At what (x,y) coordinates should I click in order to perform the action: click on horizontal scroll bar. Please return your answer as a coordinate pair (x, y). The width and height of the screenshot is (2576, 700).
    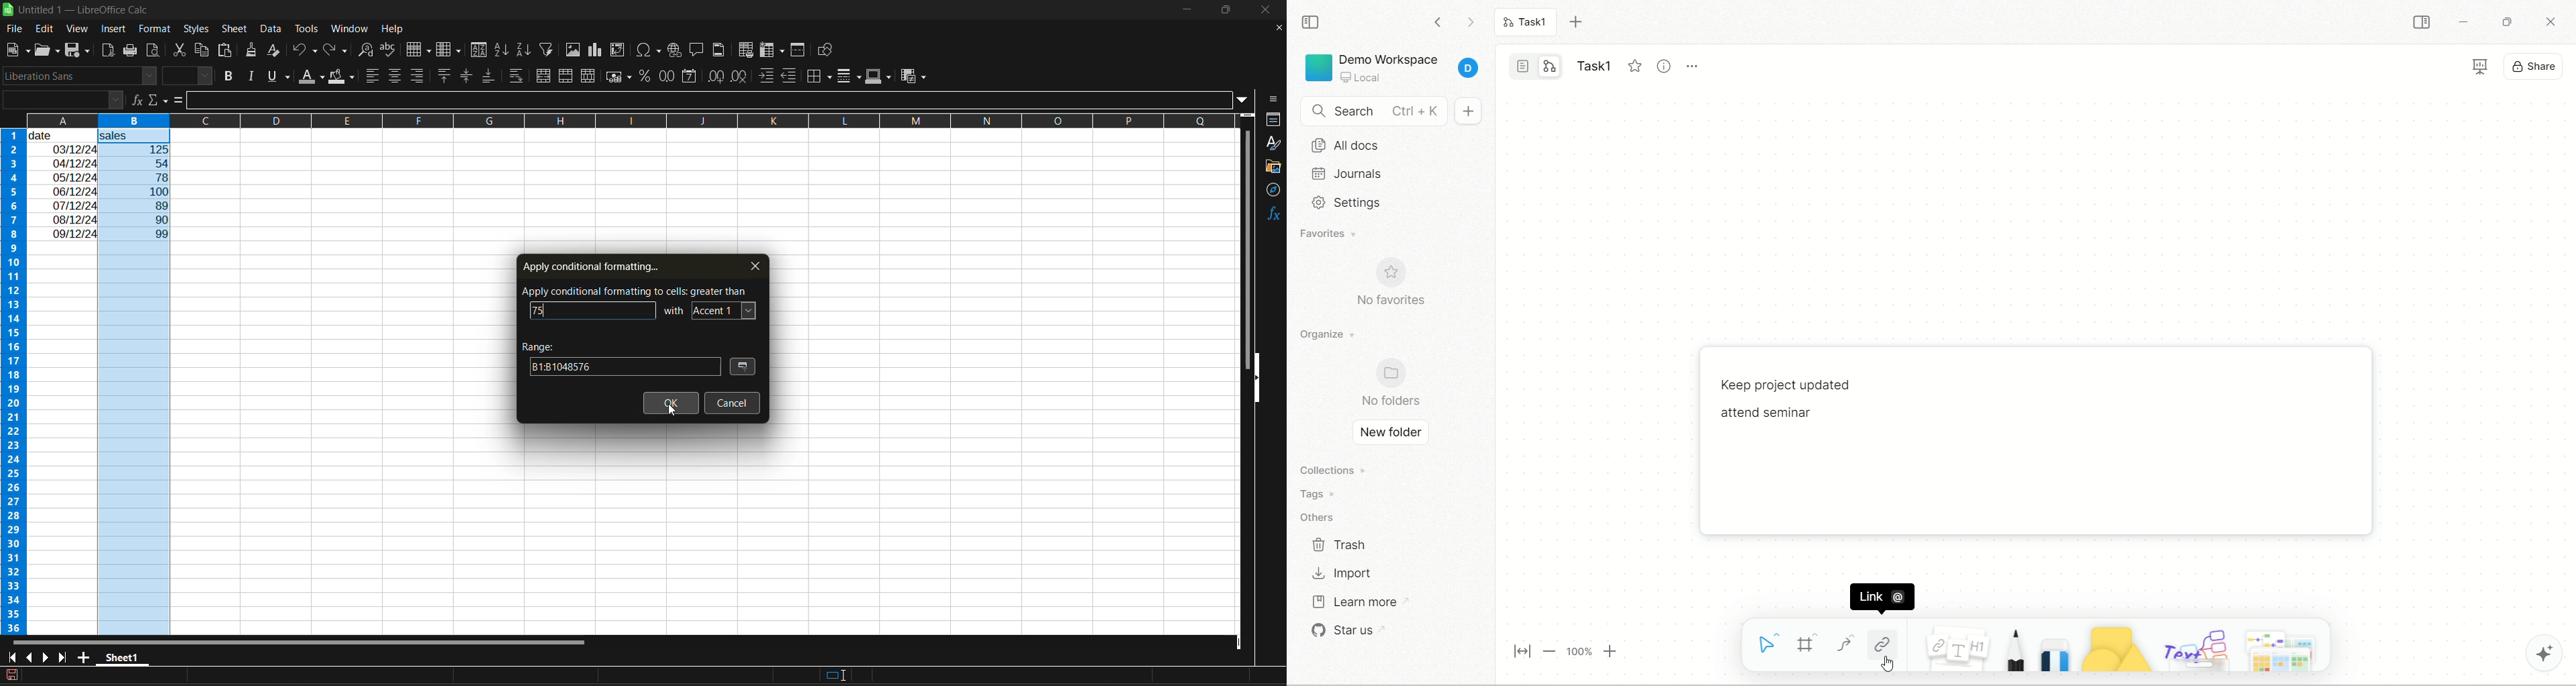
    Looking at the image, I should click on (304, 641).